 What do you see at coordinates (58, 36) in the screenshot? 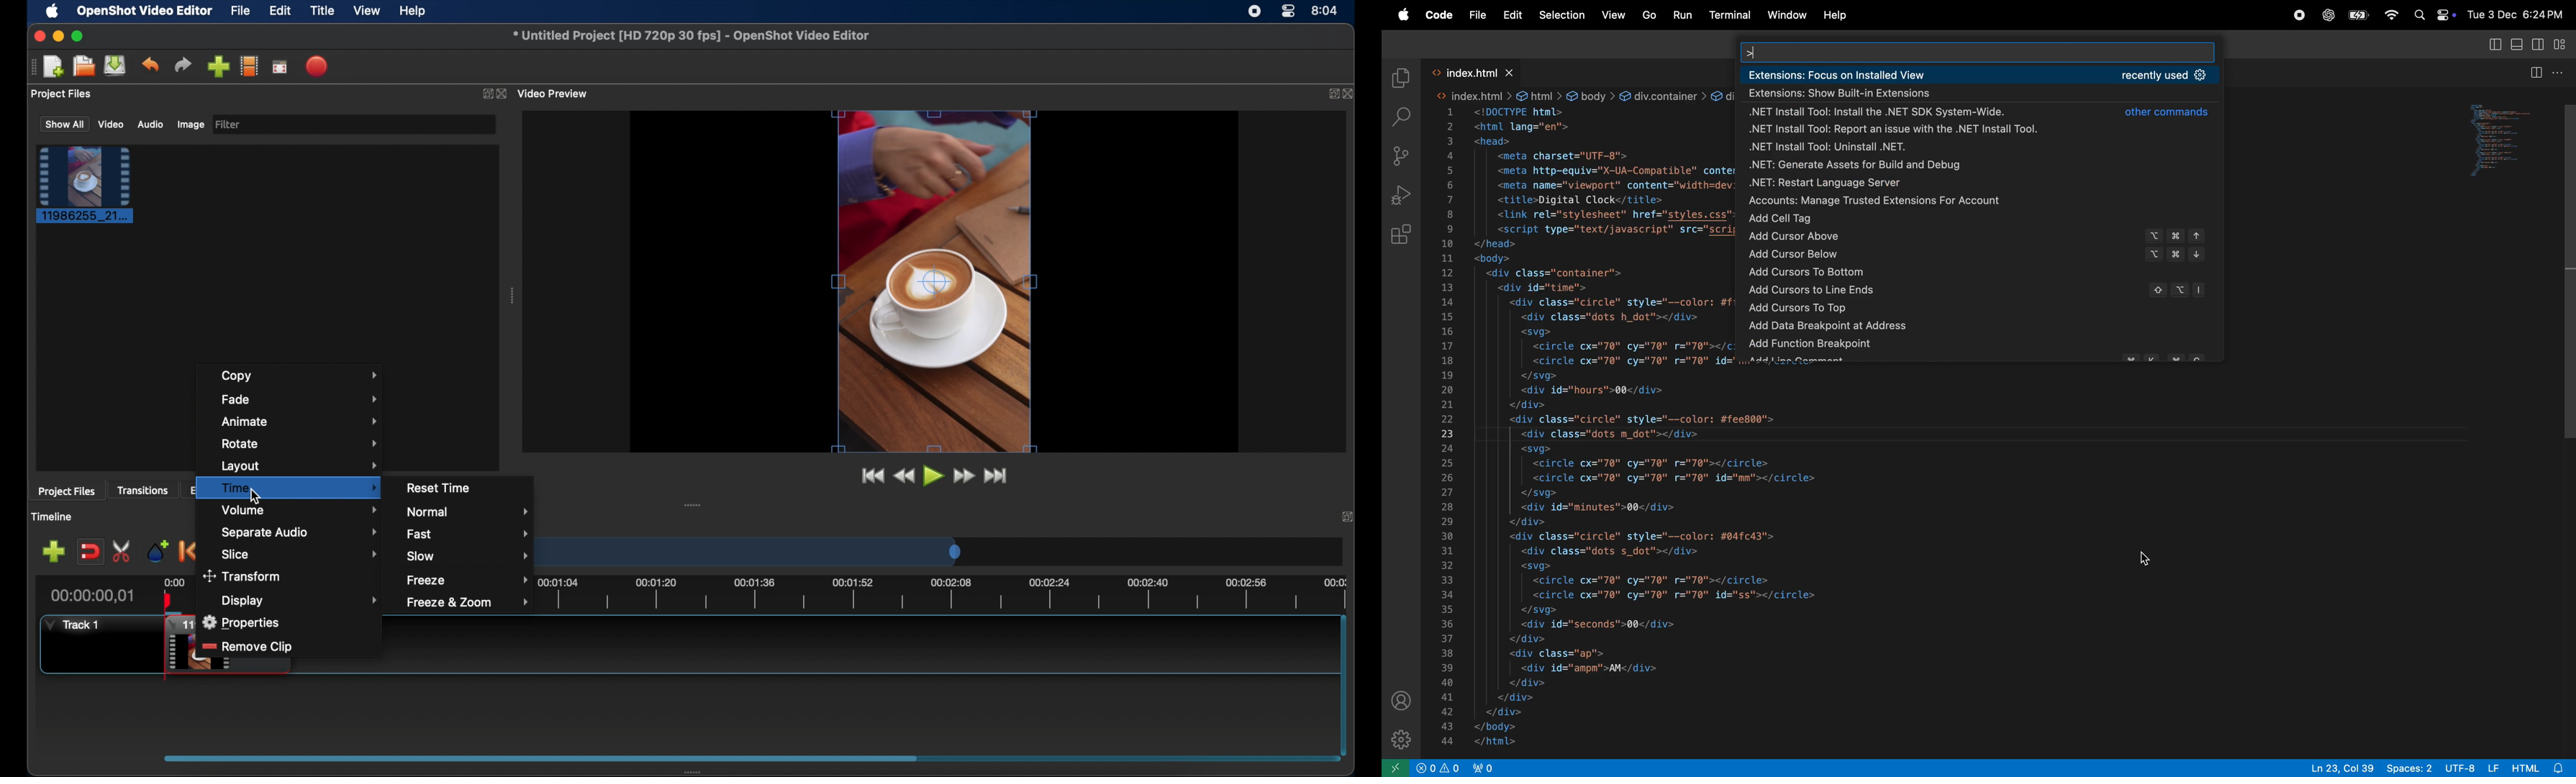
I see `minimize` at bounding box center [58, 36].